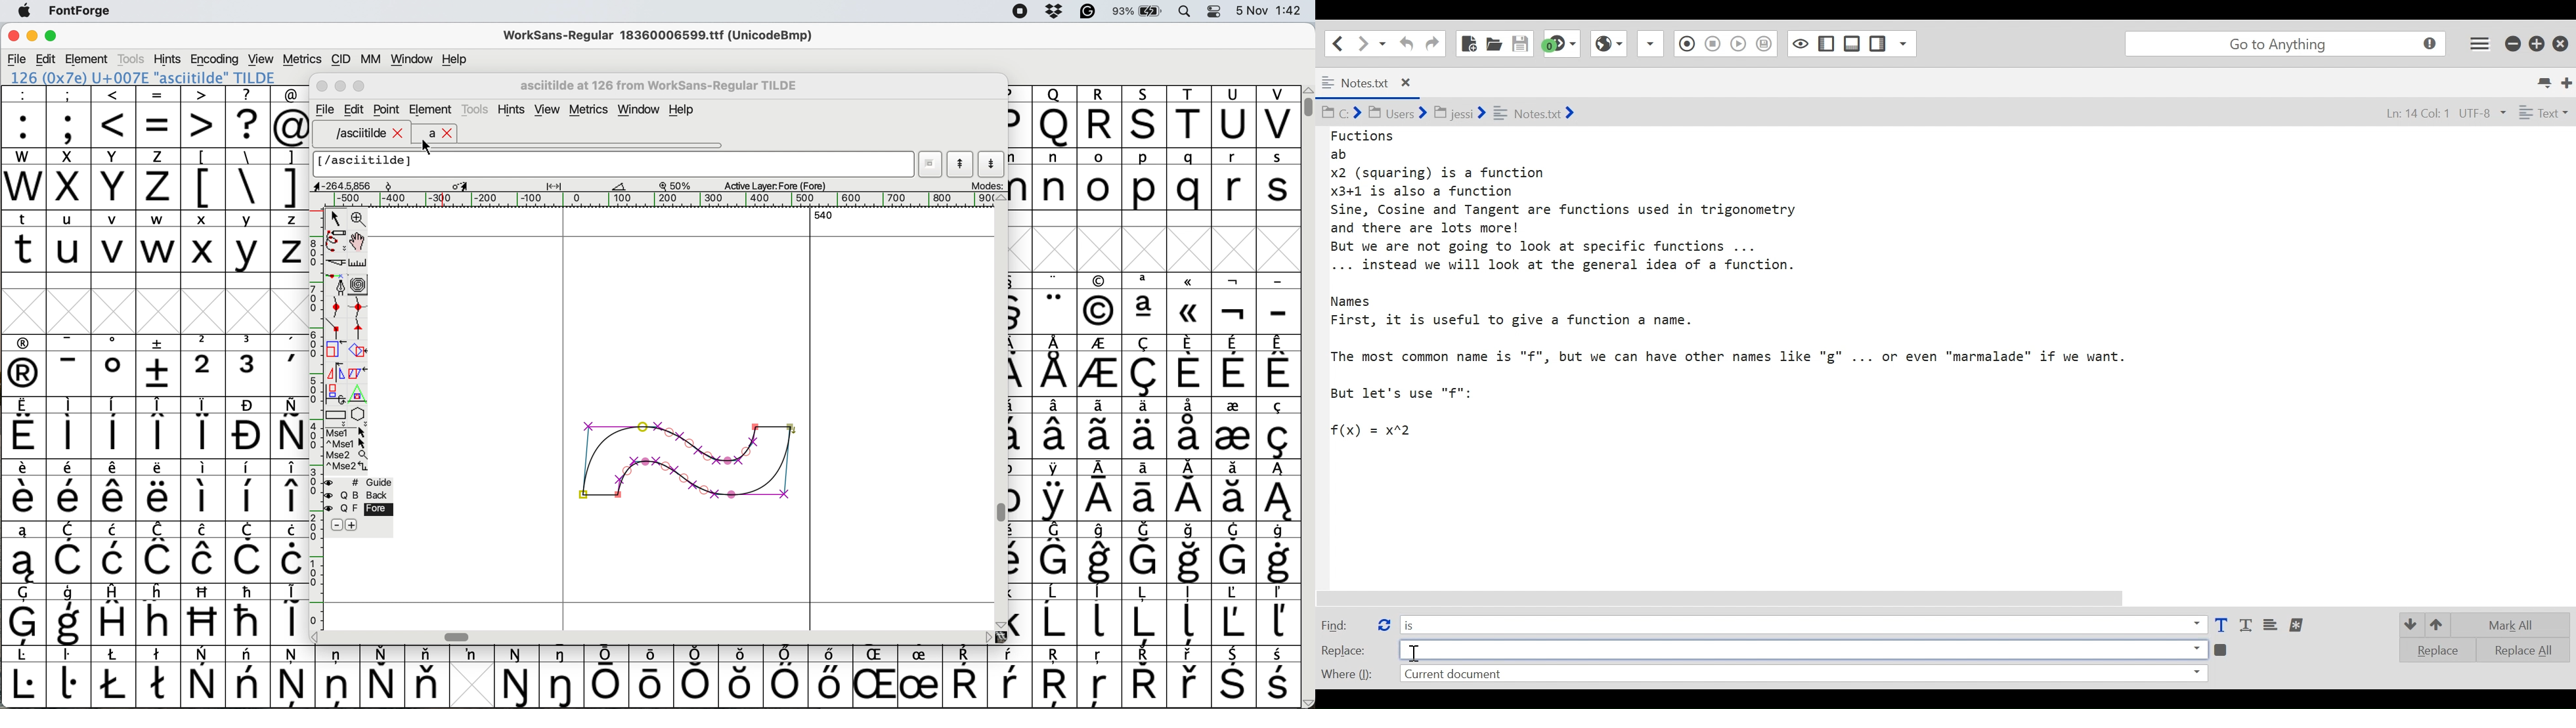  Describe the element at coordinates (1278, 490) in the screenshot. I see `symbol` at that location.